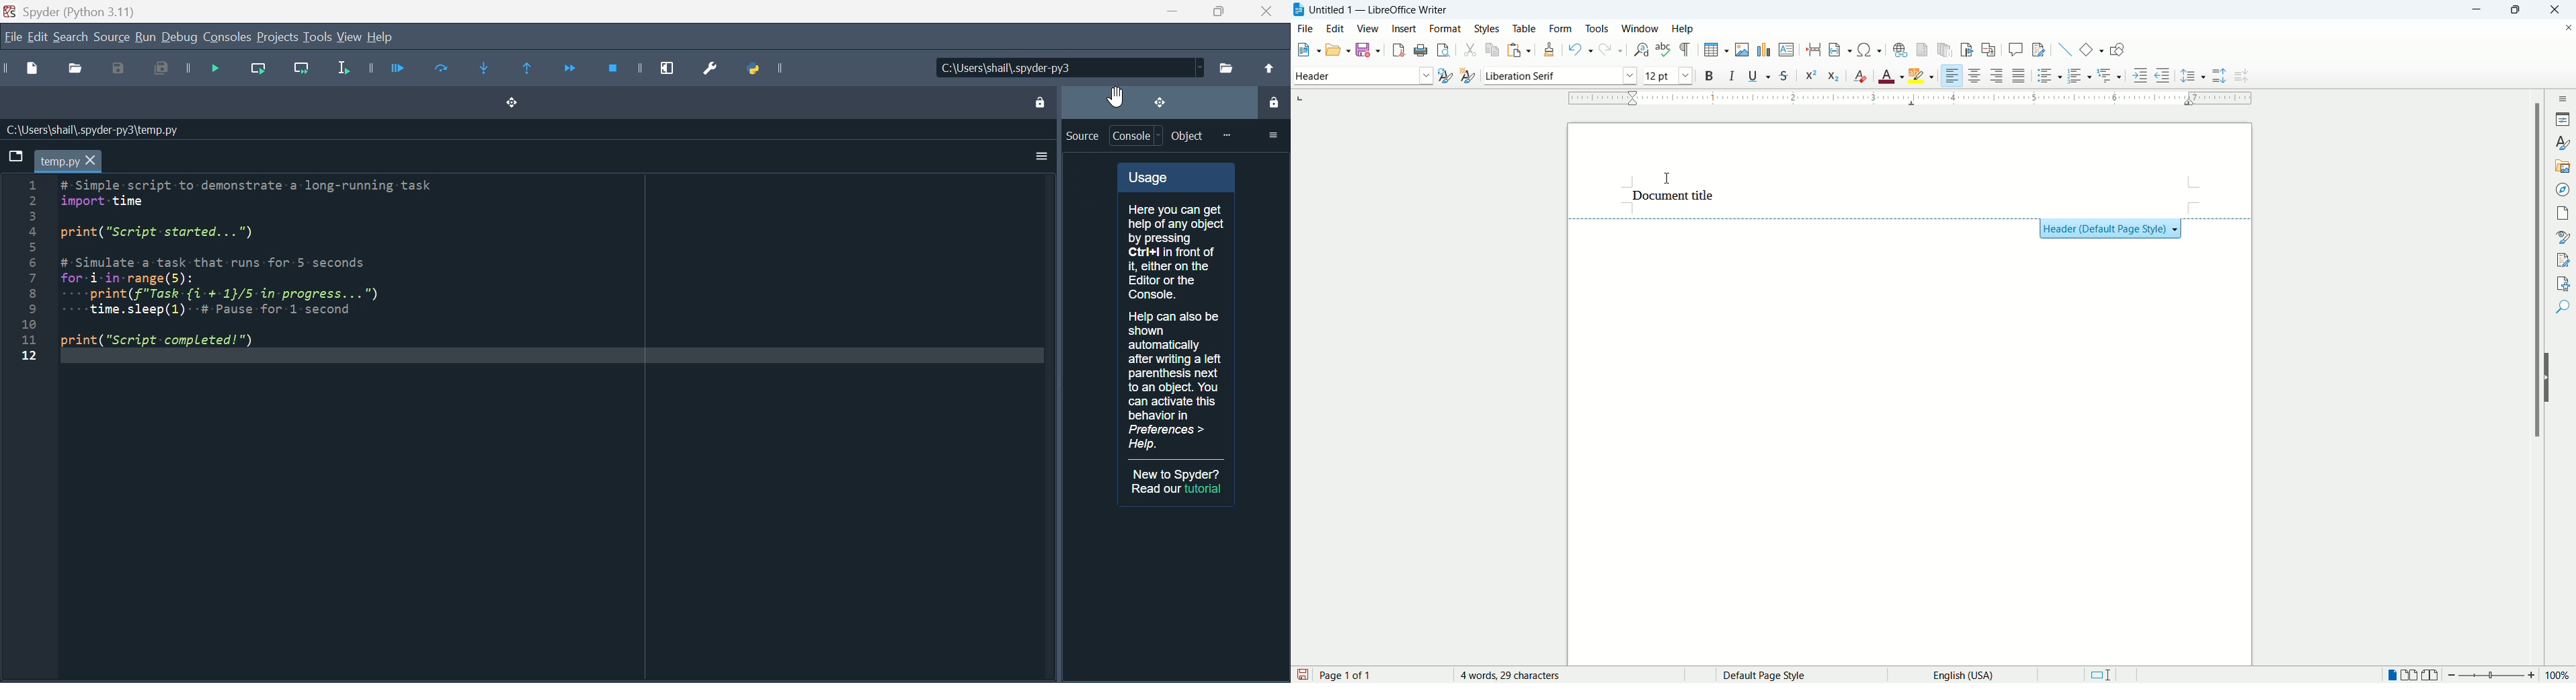  What do you see at coordinates (1082, 136) in the screenshot?
I see `Source` at bounding box center [1082, 136].